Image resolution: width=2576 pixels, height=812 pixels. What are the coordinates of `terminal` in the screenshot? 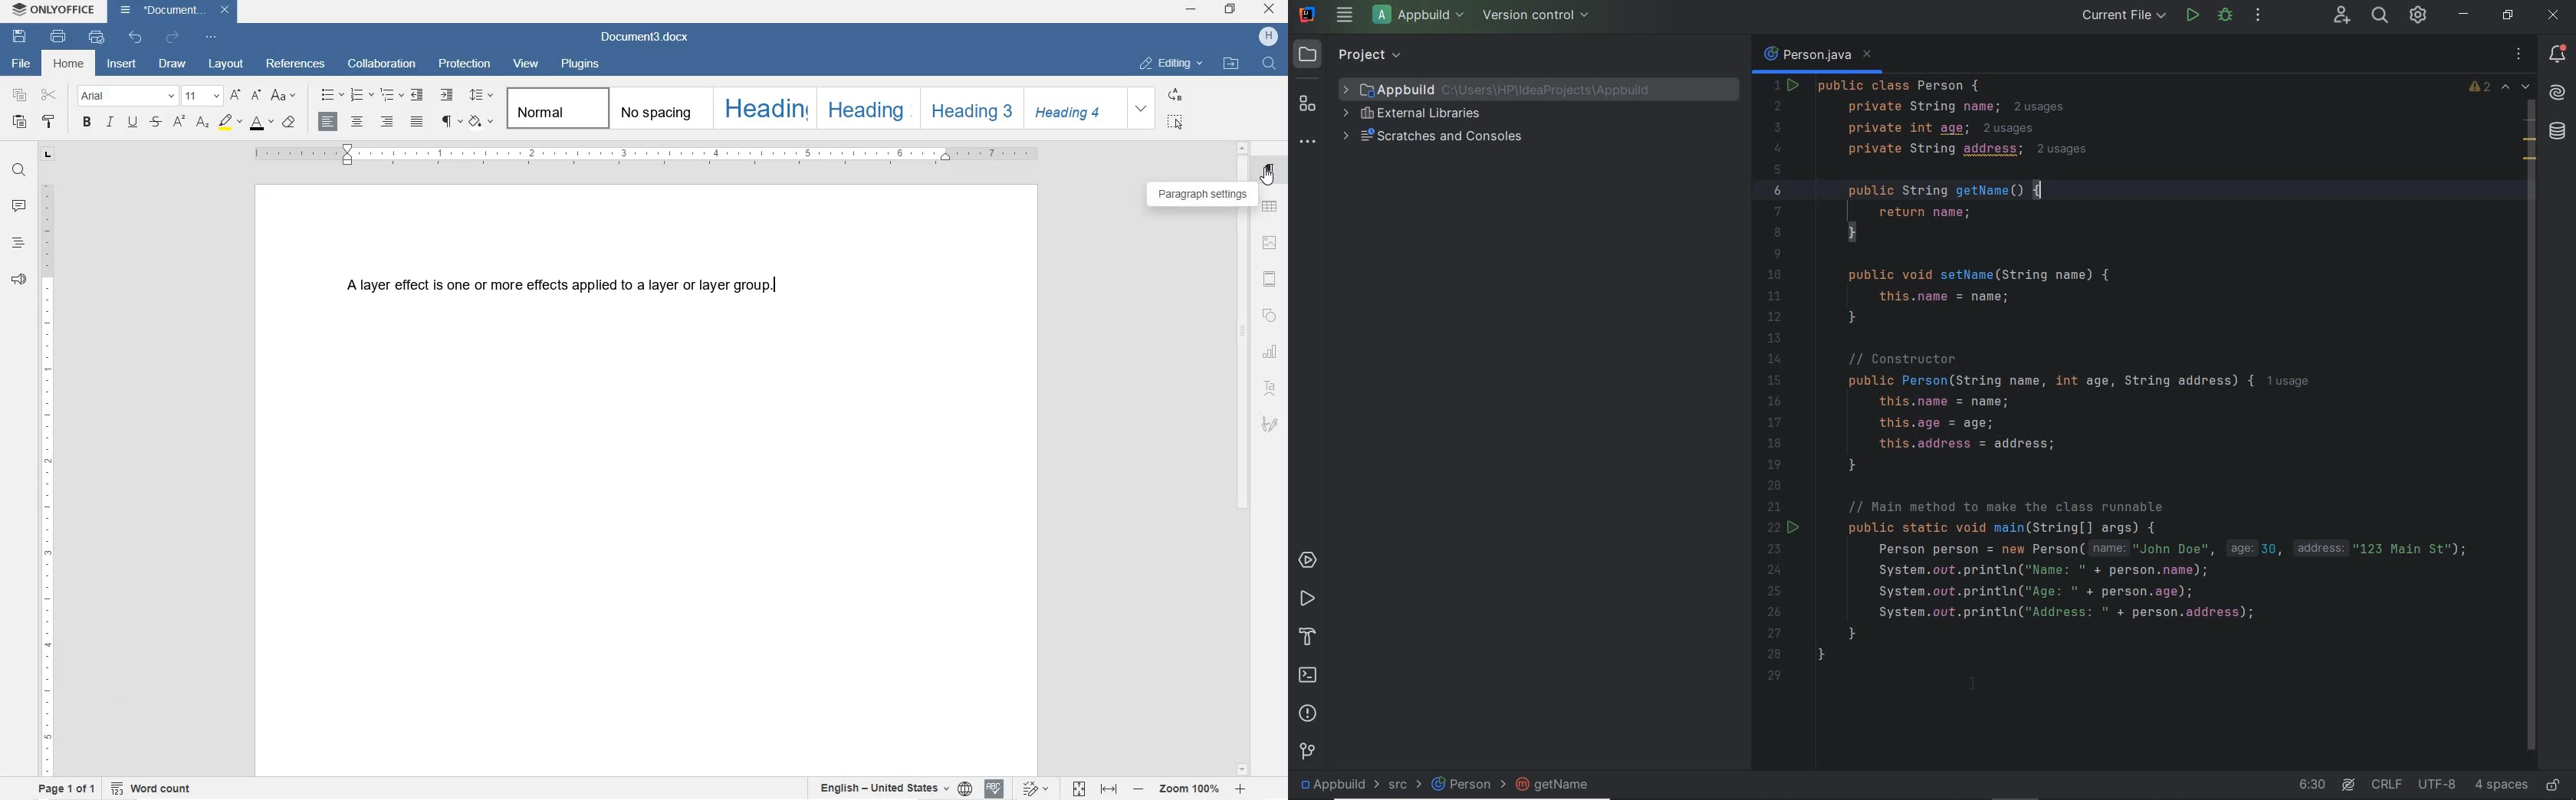 It's located at (1309, 673).